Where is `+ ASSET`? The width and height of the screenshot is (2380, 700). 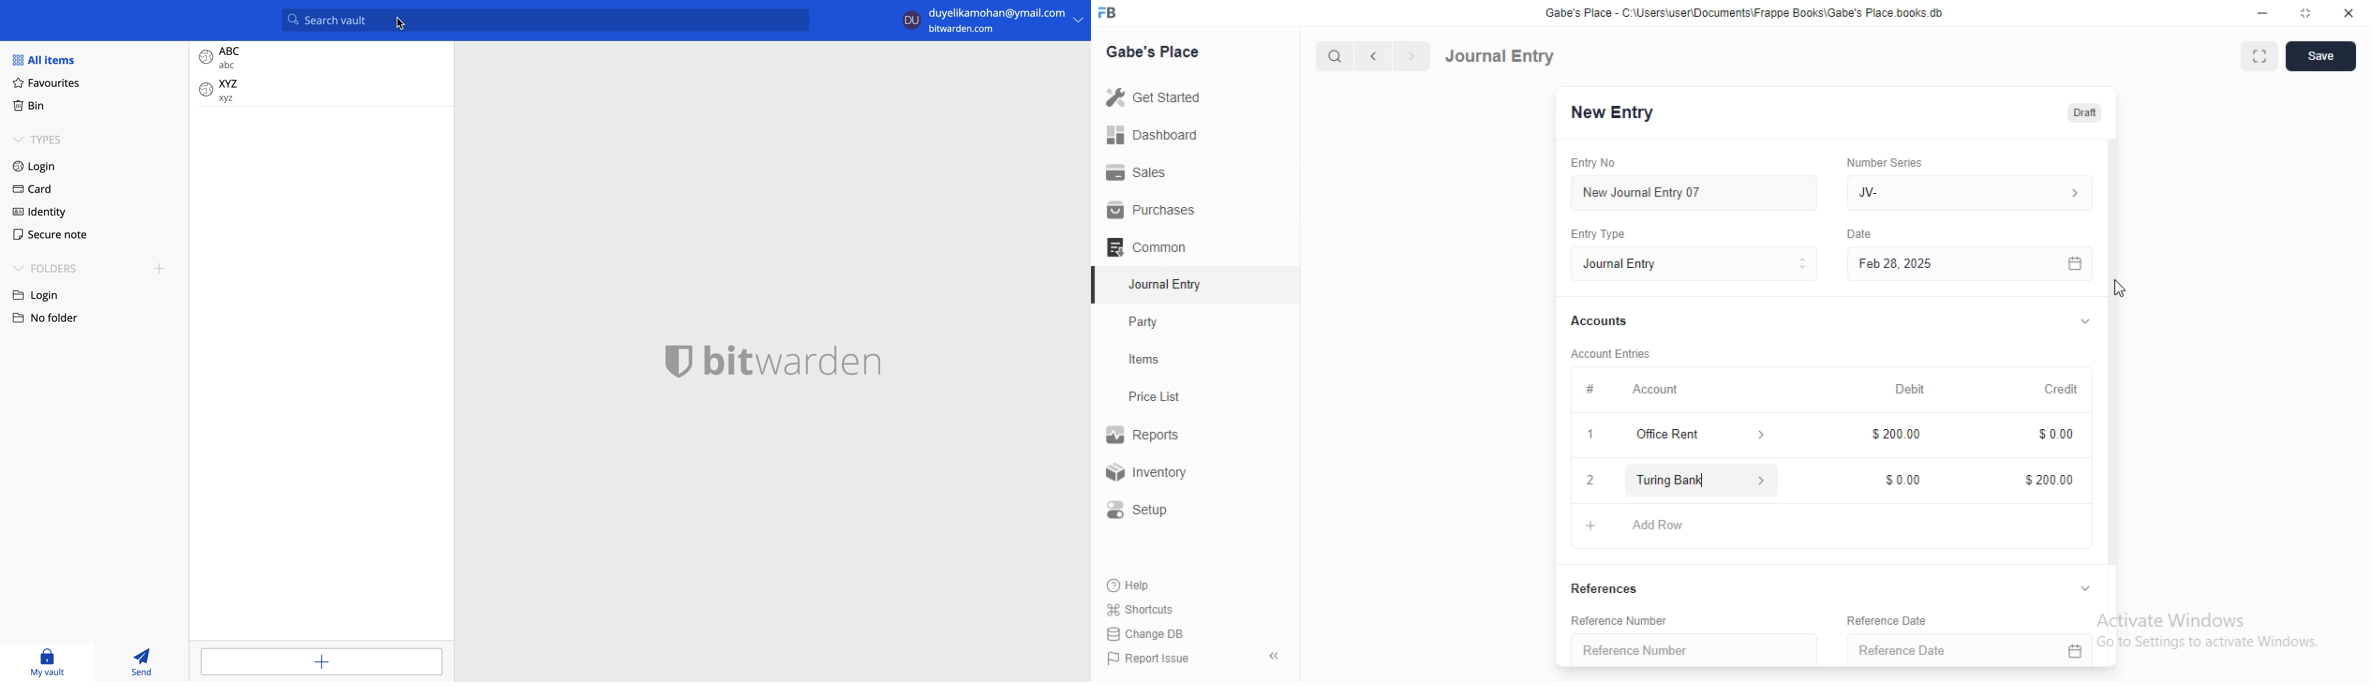
+ ASSET is located at coordinates (1660, 528).